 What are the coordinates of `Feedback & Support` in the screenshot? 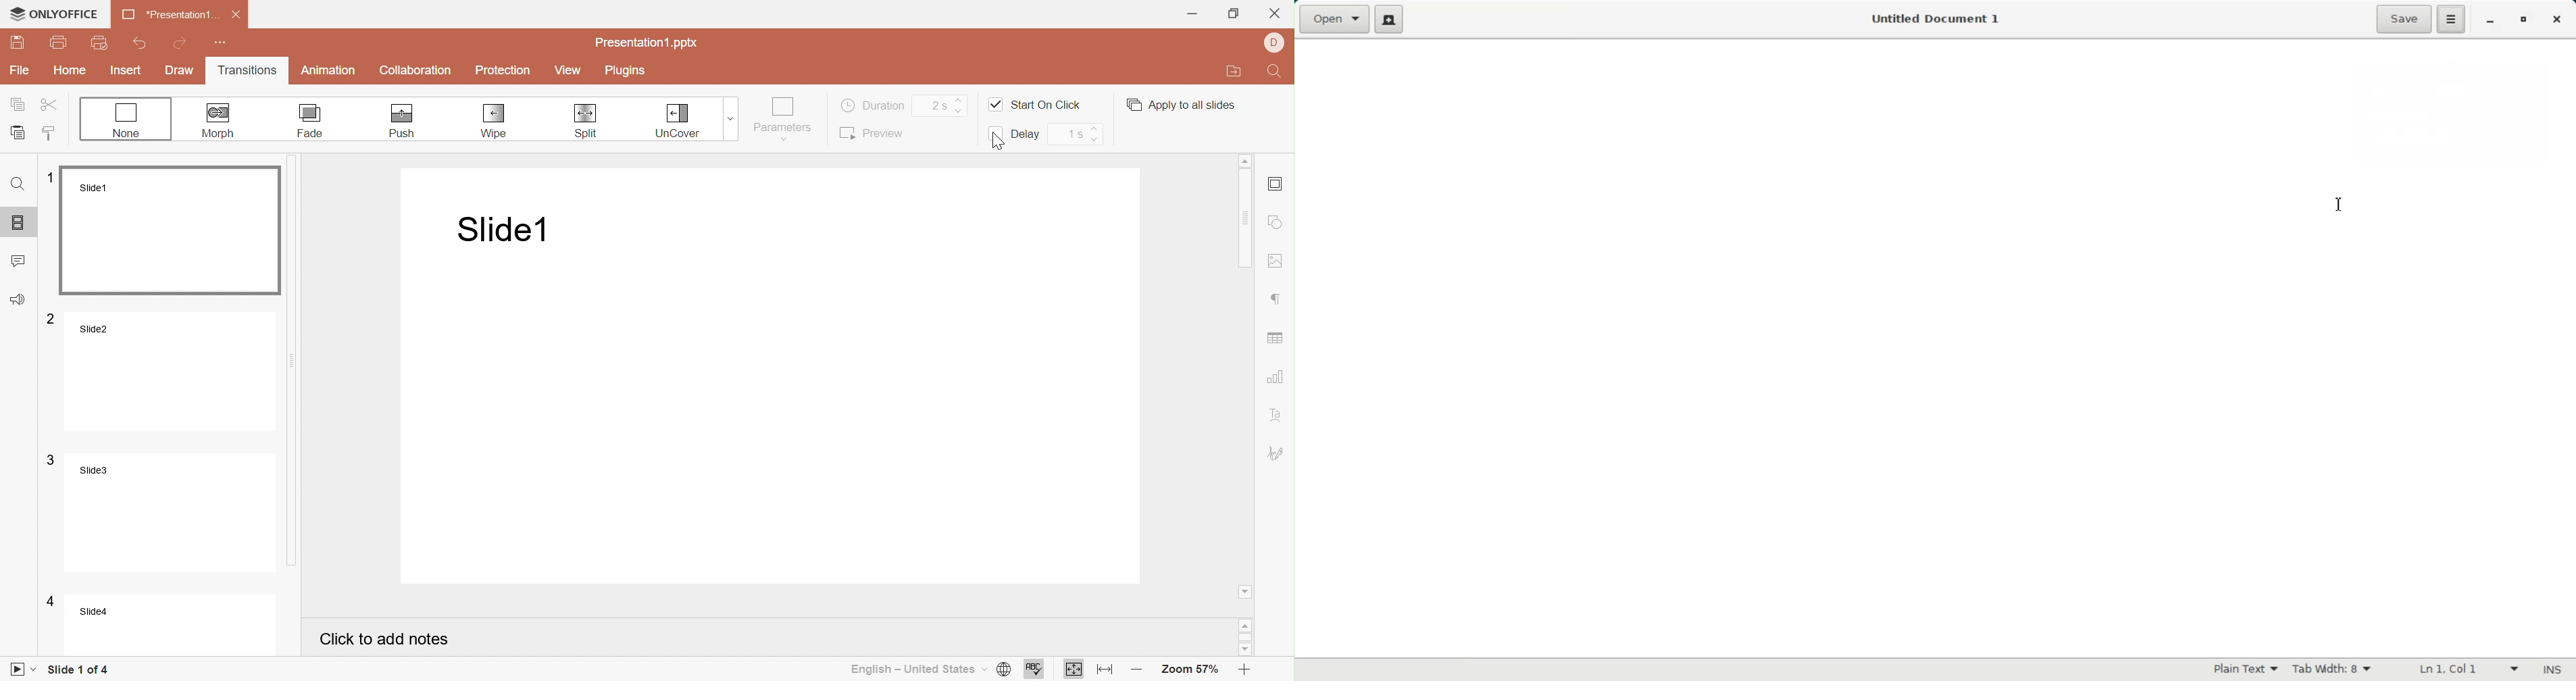 It's located at (20, 301).